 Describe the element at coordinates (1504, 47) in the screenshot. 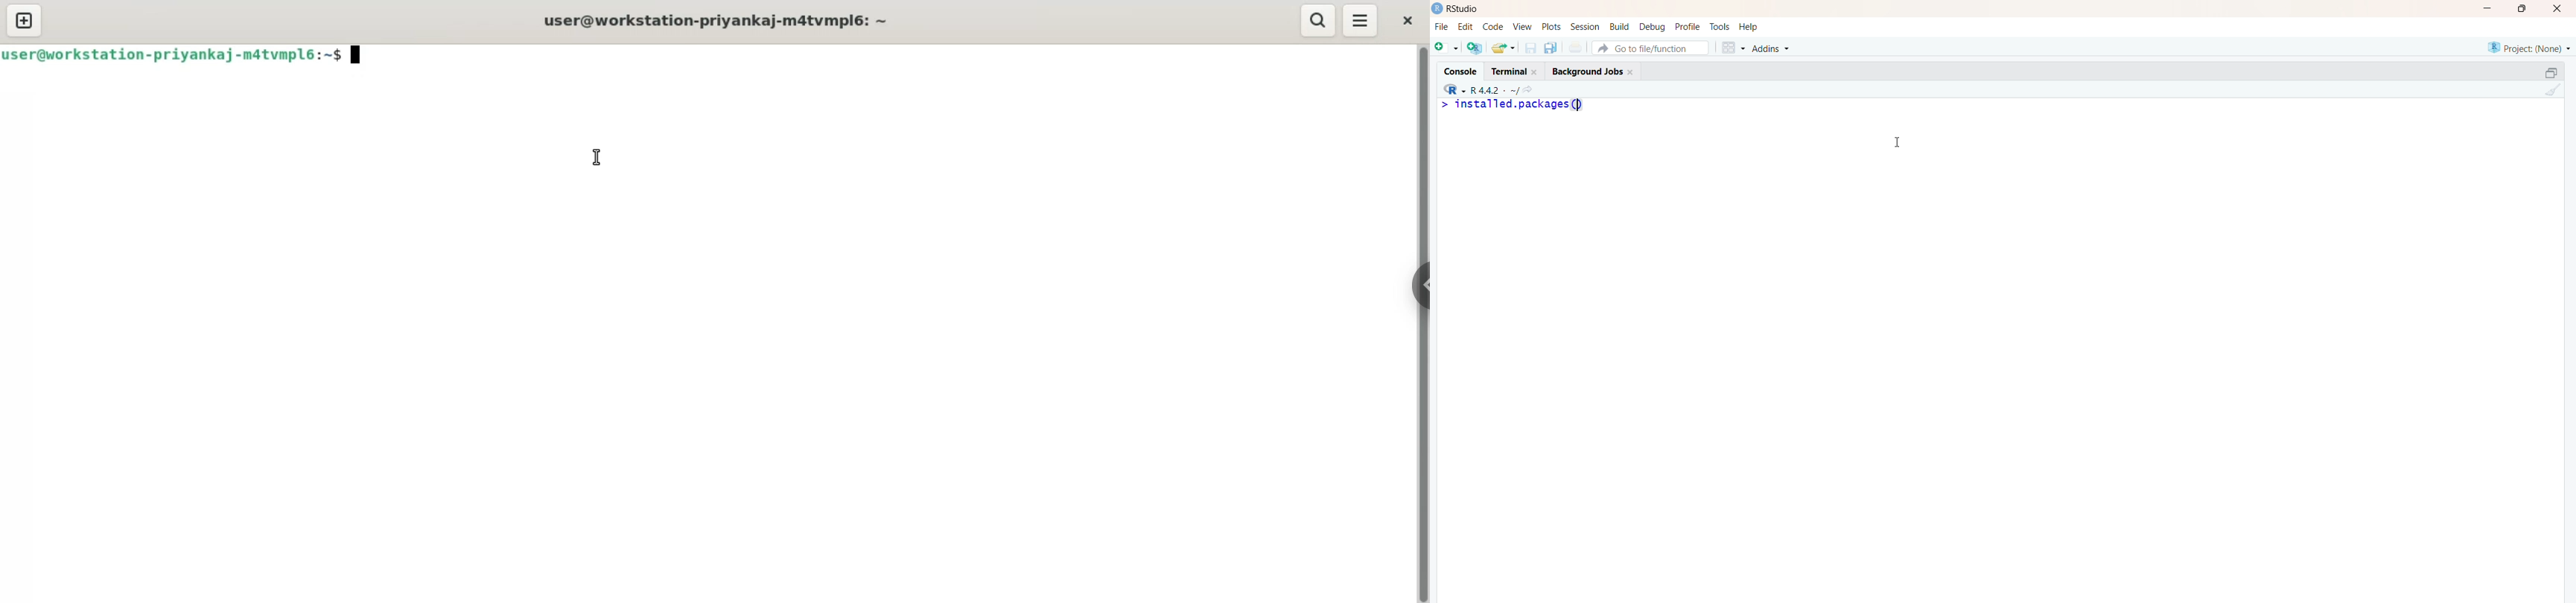

I see `open an existing file` at that location.